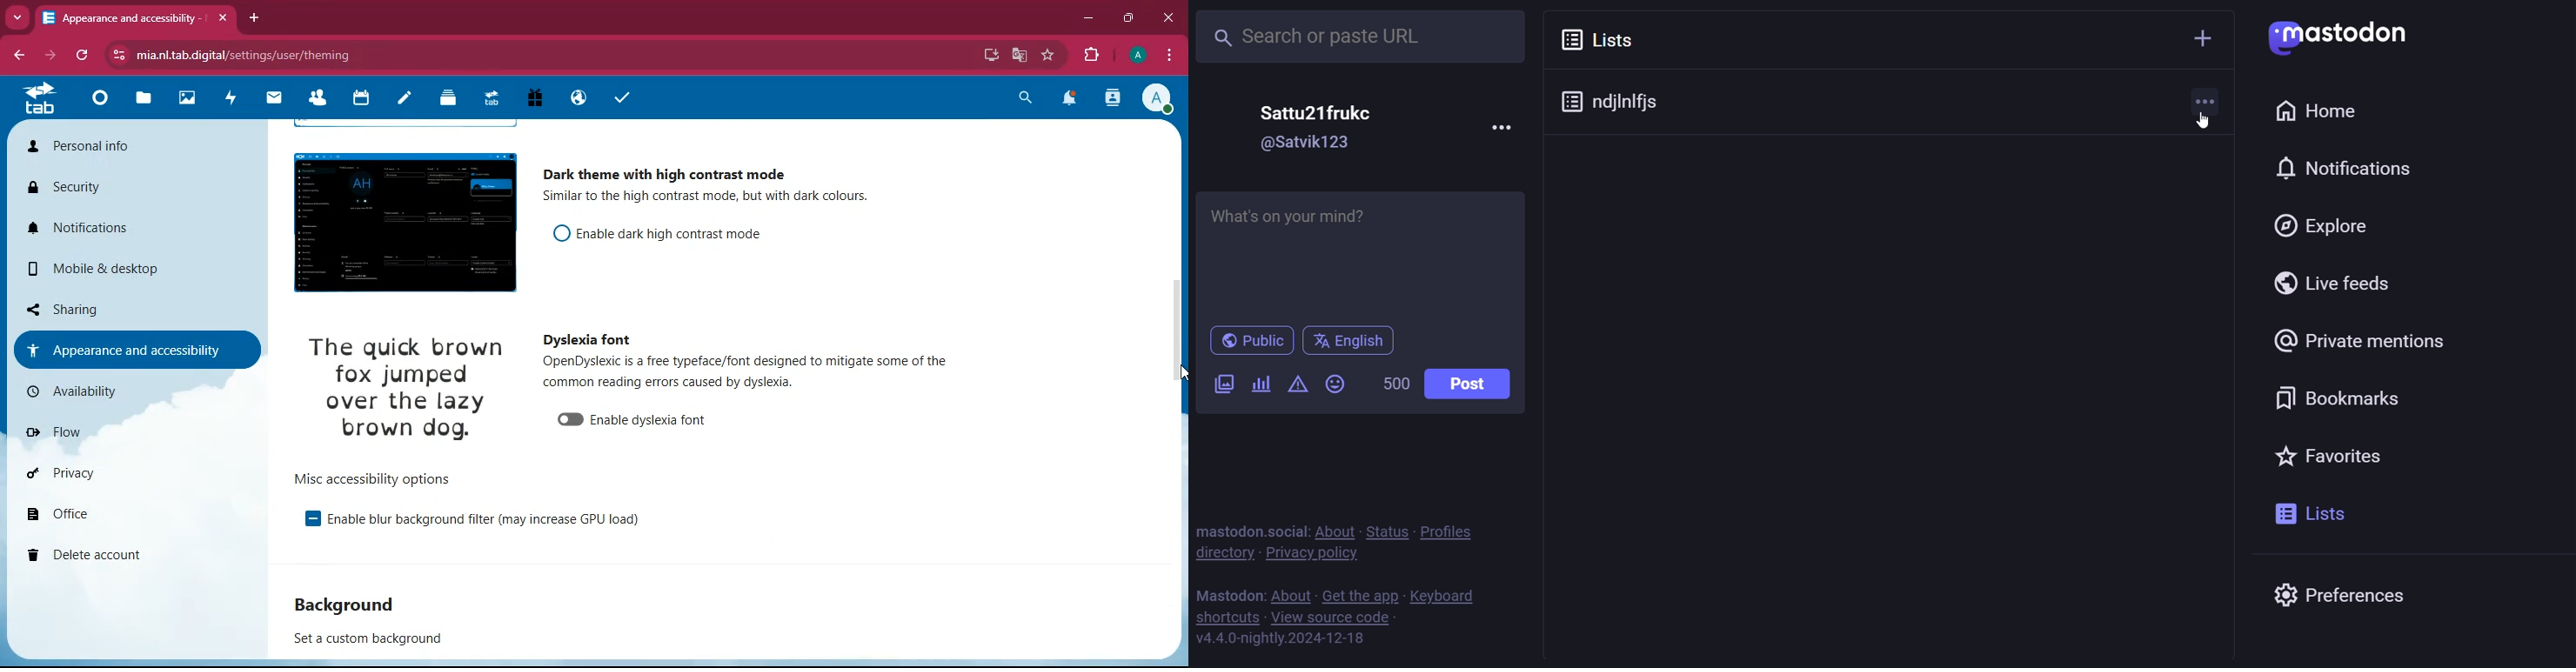 The image size is (2576, 672). I want to click on cursor, so click(1179, 376).